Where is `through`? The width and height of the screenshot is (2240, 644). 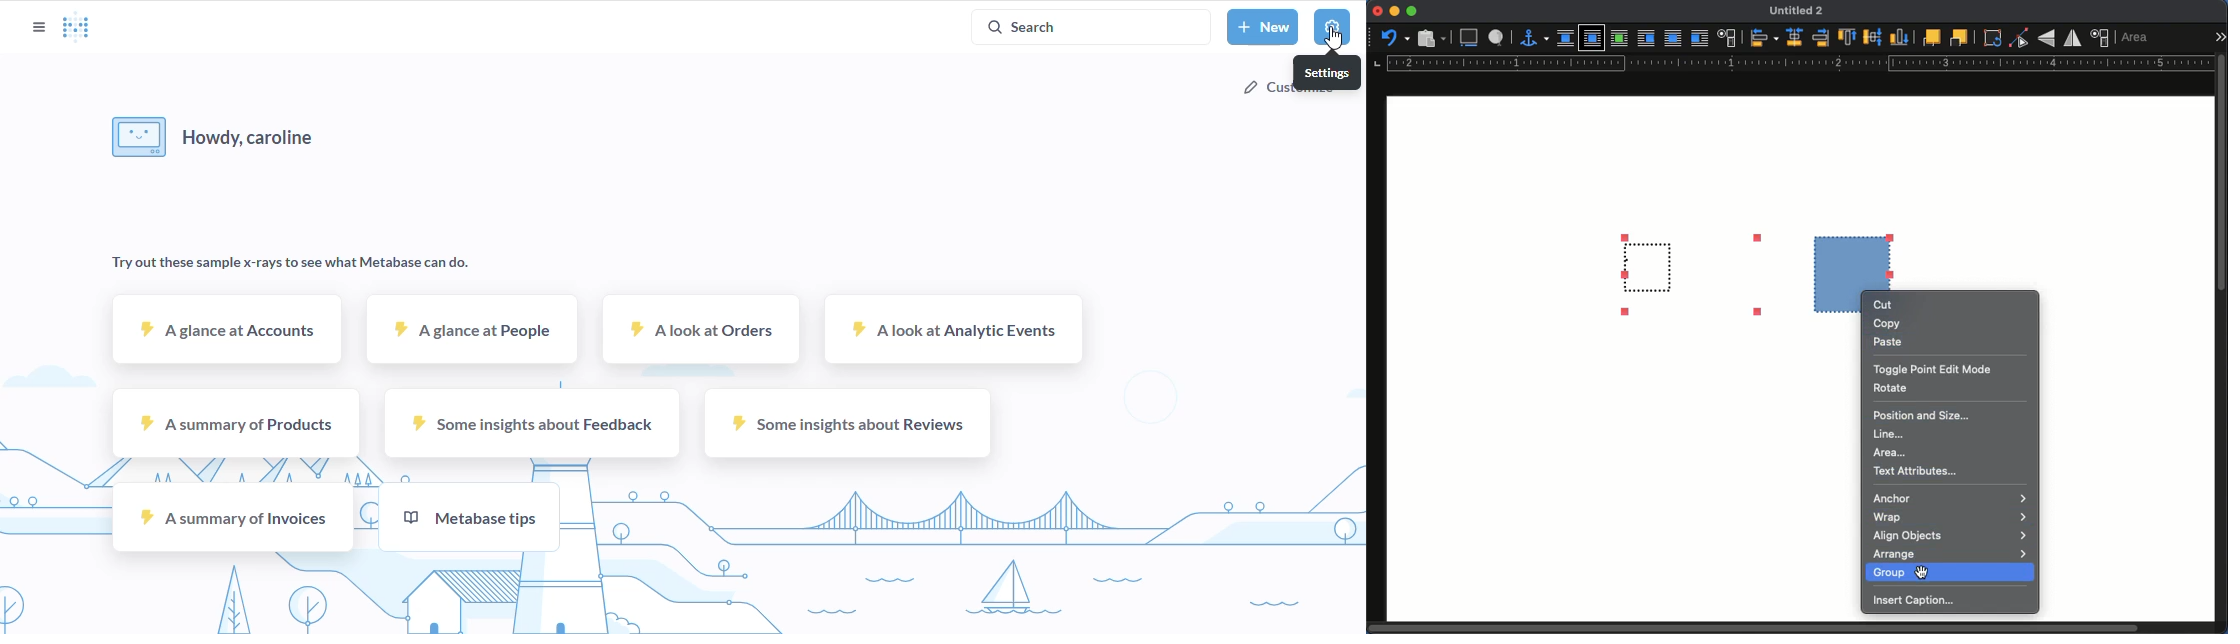
through is located at coordinates (1673, 39).